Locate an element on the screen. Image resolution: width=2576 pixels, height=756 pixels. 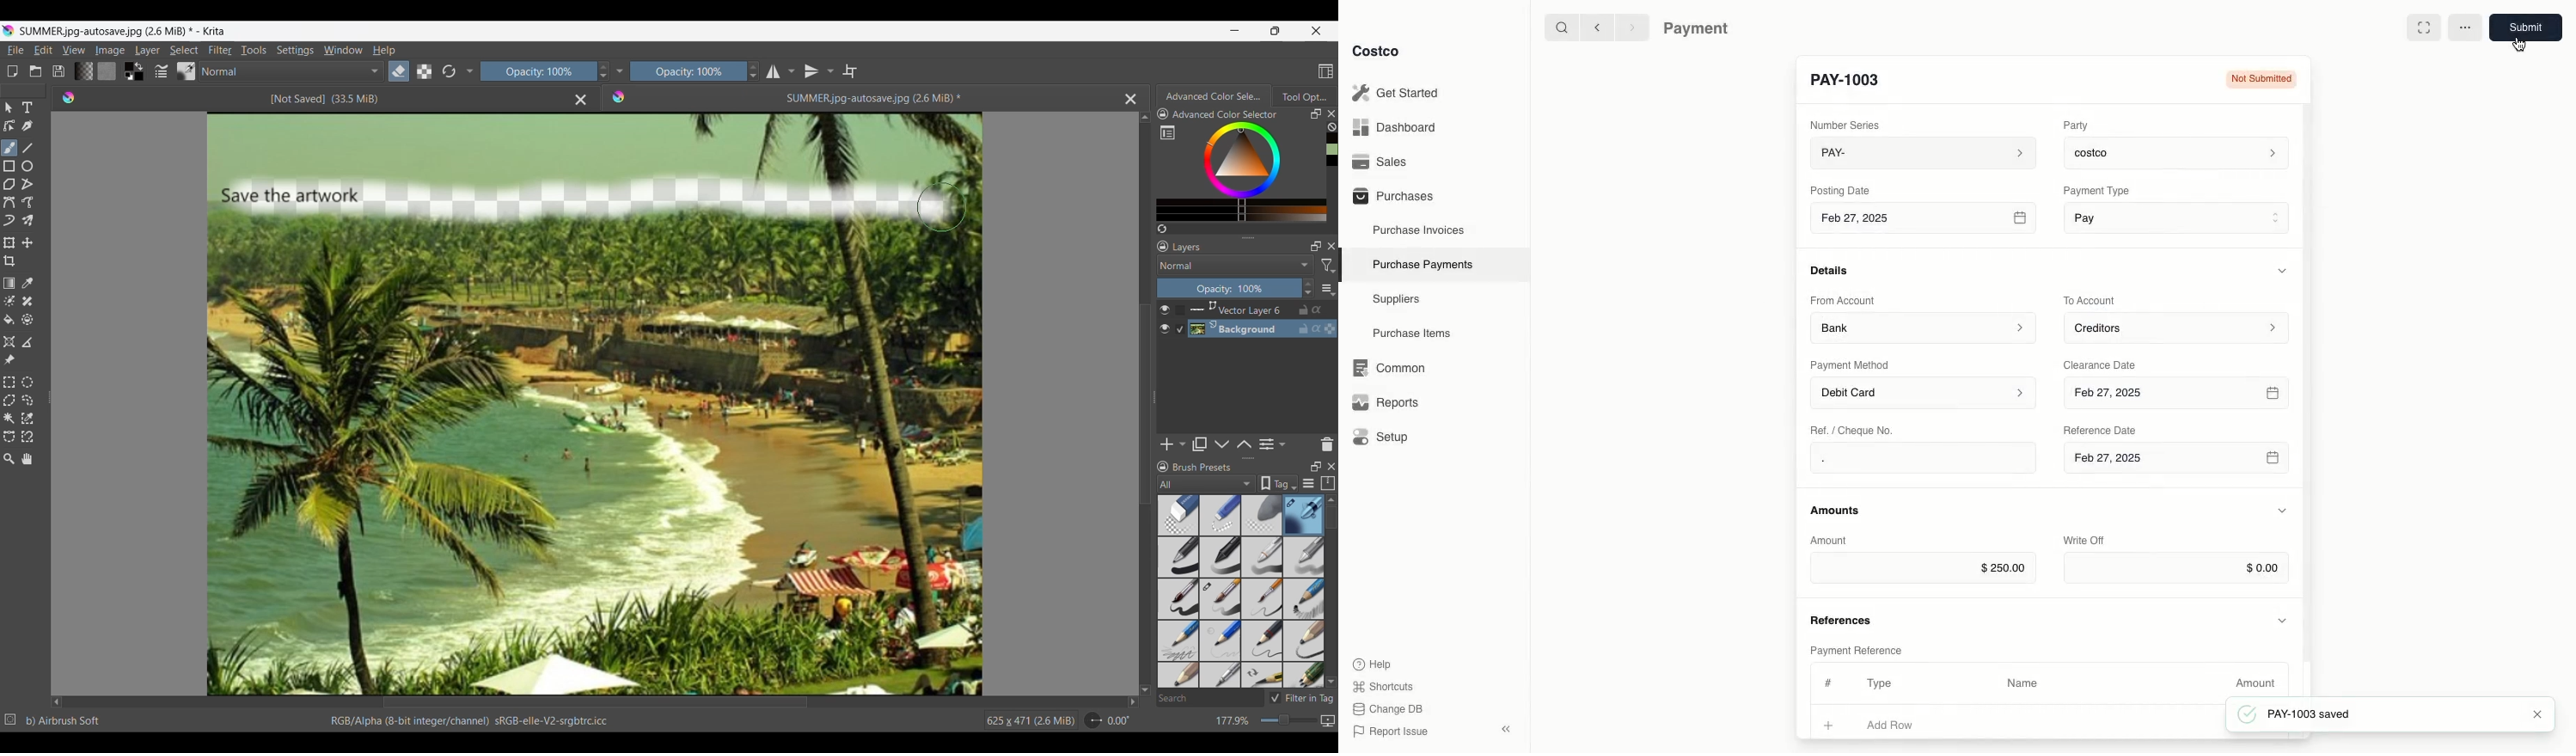
Duplicate layer or mask is located at coordinates (1199, 444).